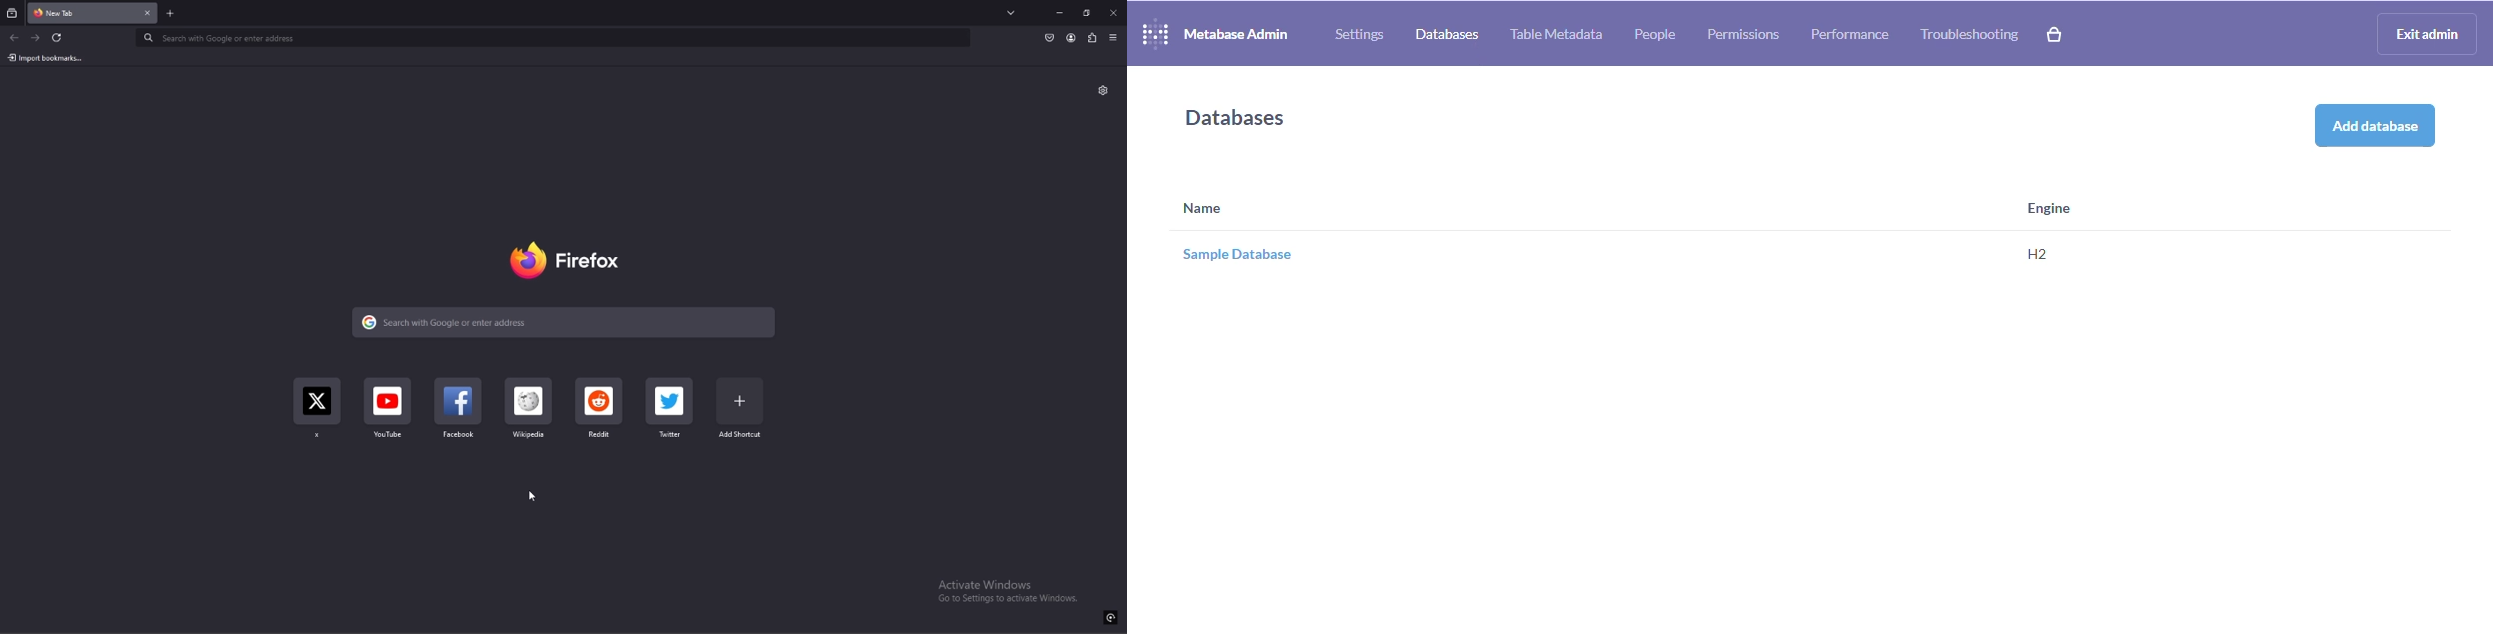  I want to click on reddiut, so click(600, 414).